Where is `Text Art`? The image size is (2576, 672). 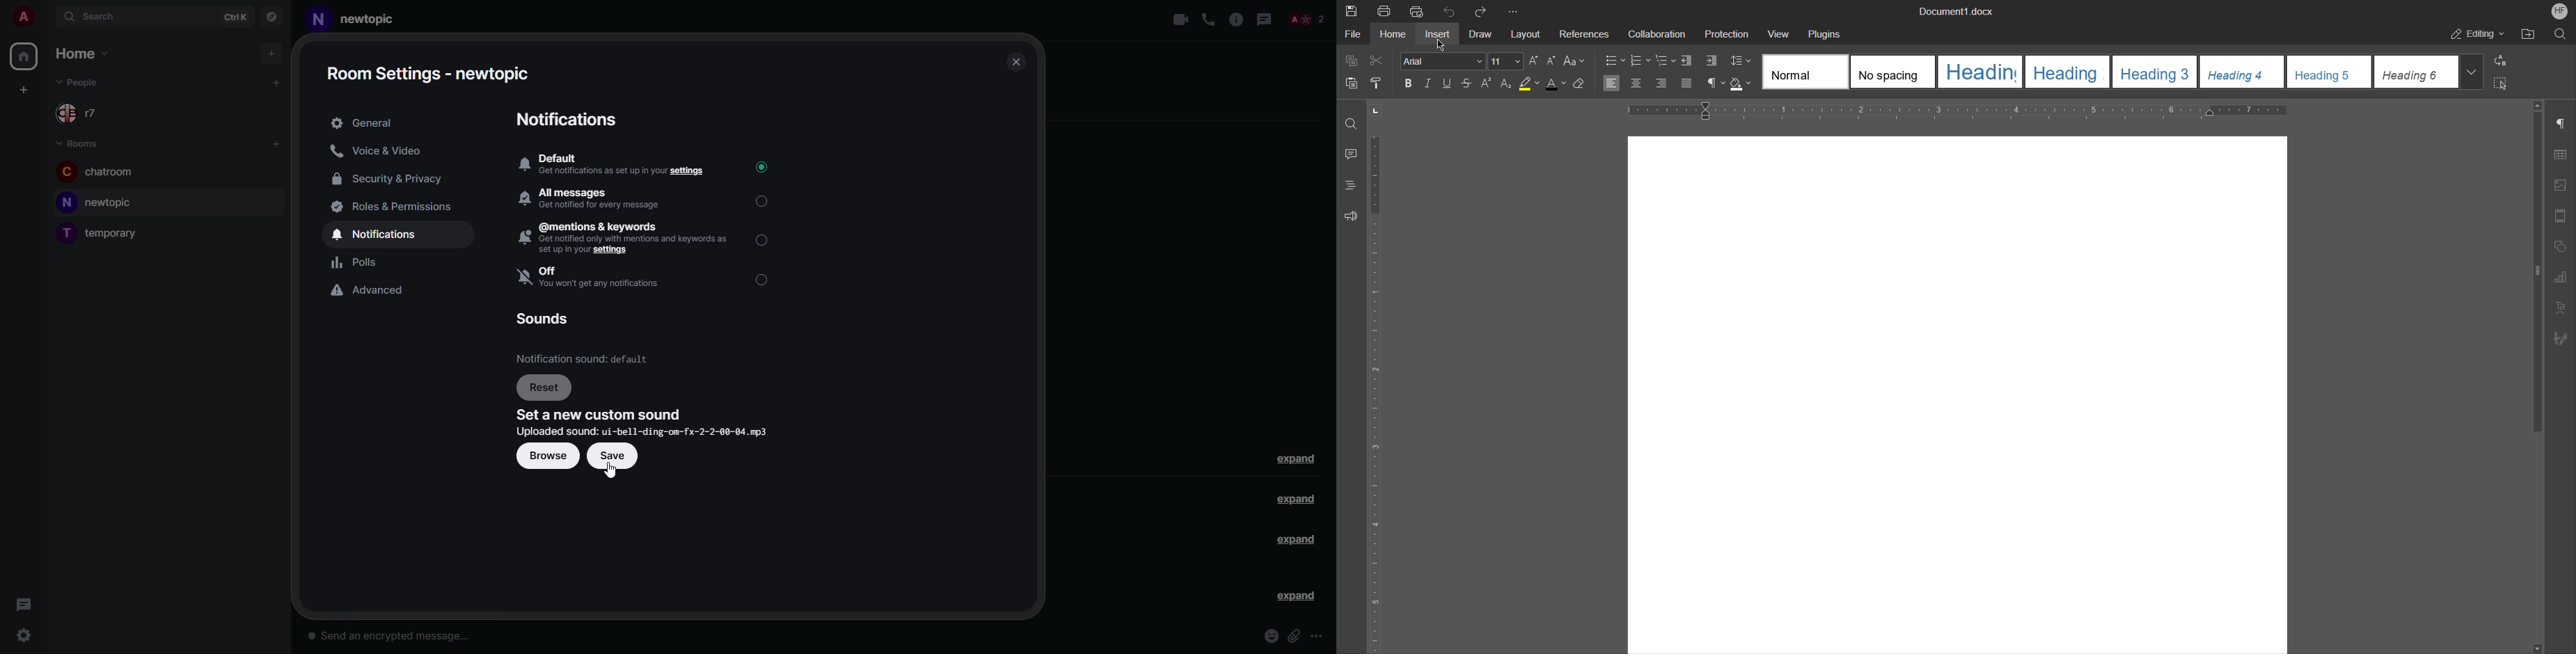
Text Art is located at coordinates (2563, 308).